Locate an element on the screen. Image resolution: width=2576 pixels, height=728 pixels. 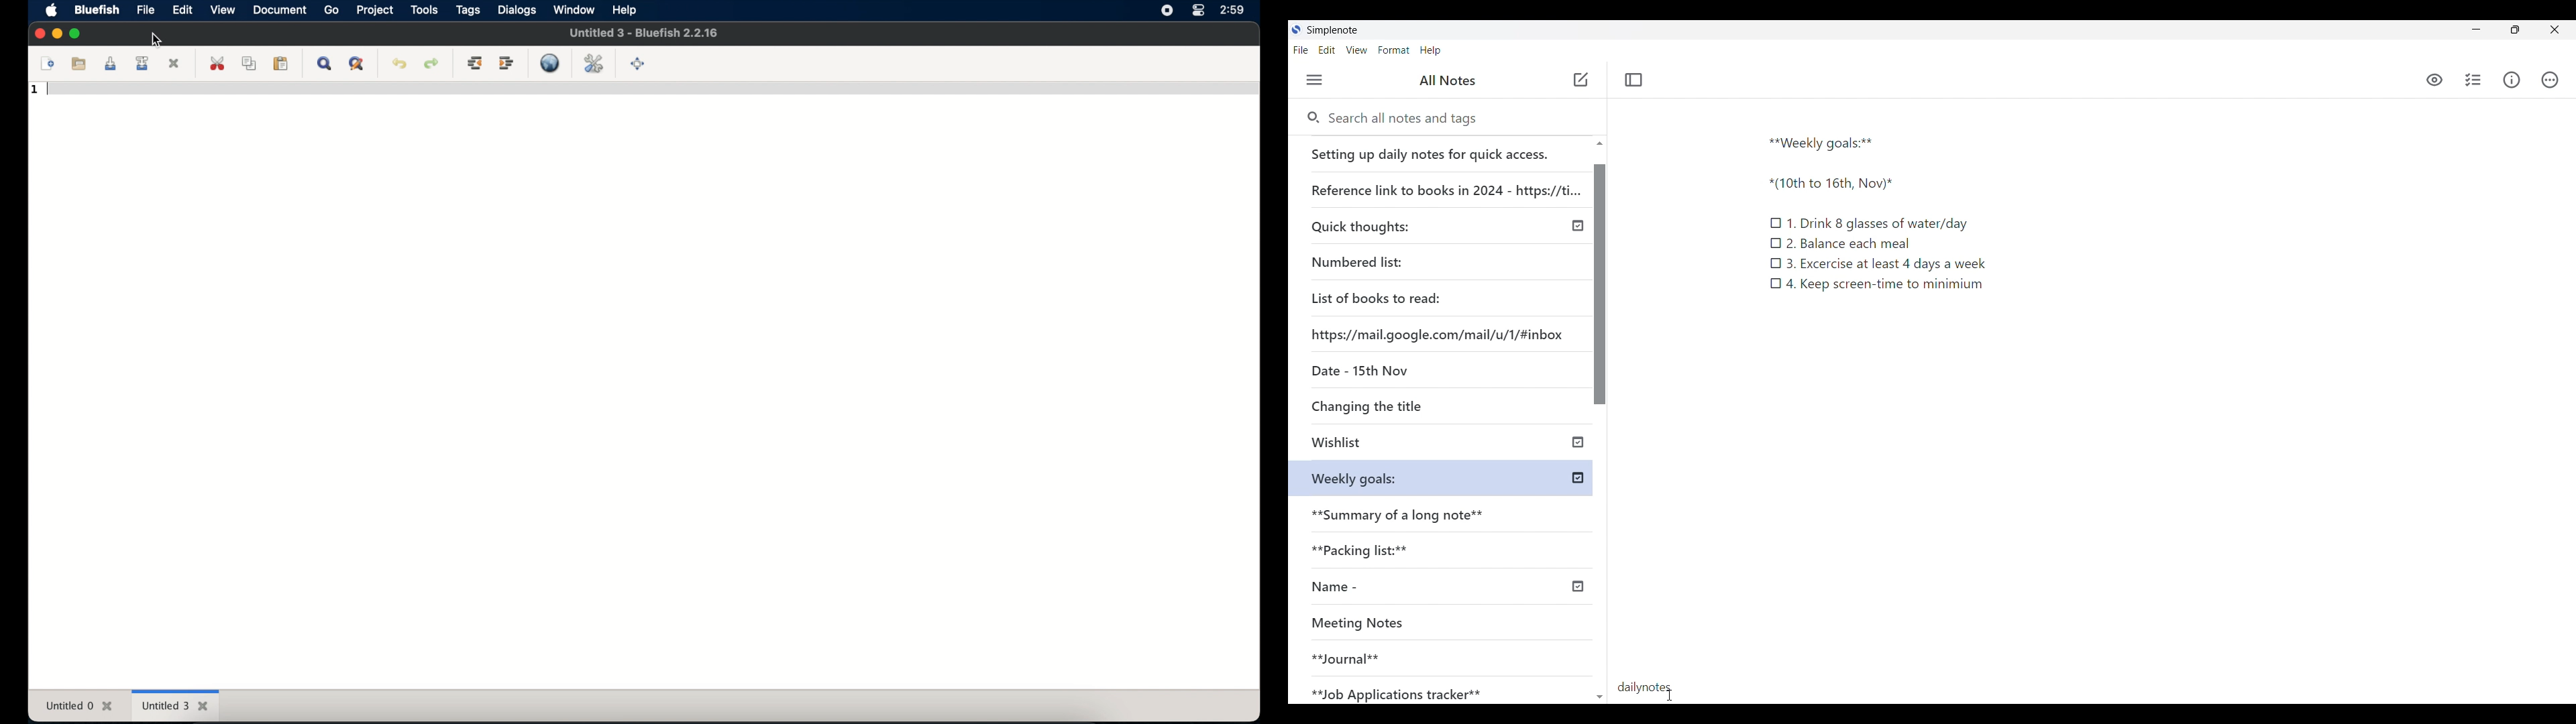
Wishlist is located at coordinates (1400, 444).